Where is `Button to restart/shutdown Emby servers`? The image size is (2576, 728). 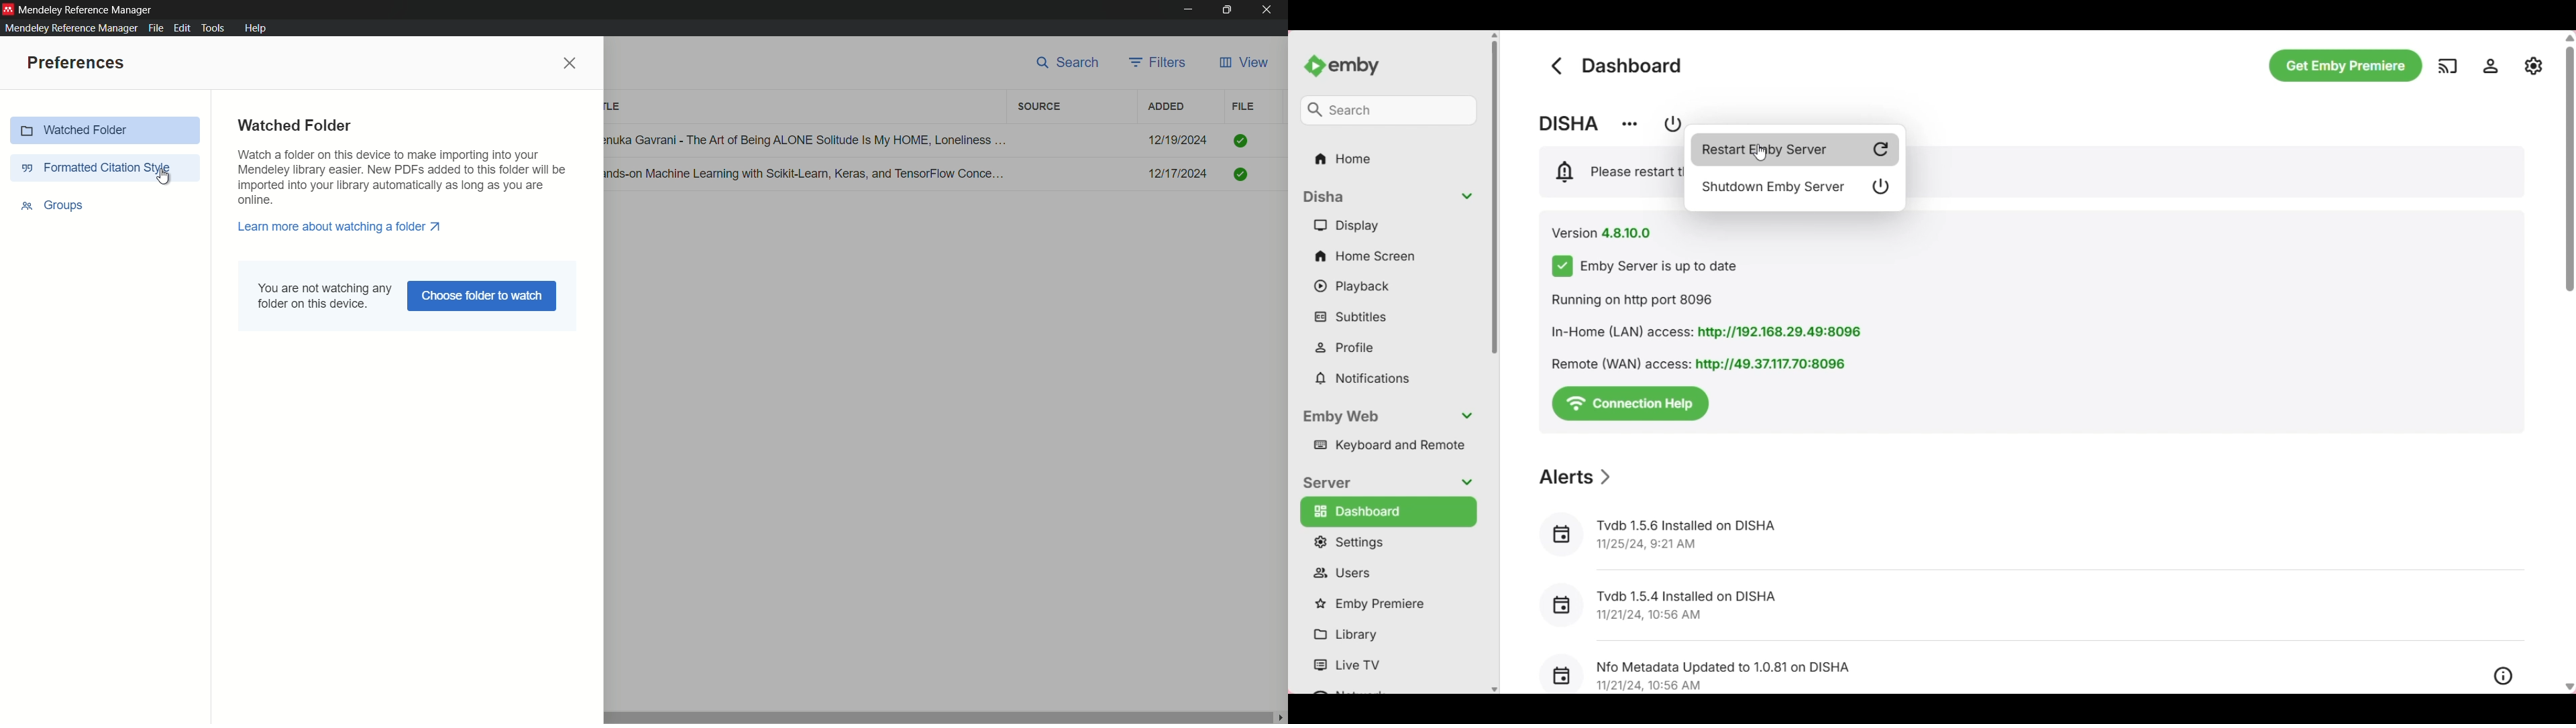 Button to restart/shutdown Emby servers is located at coordinates (1669, 123).